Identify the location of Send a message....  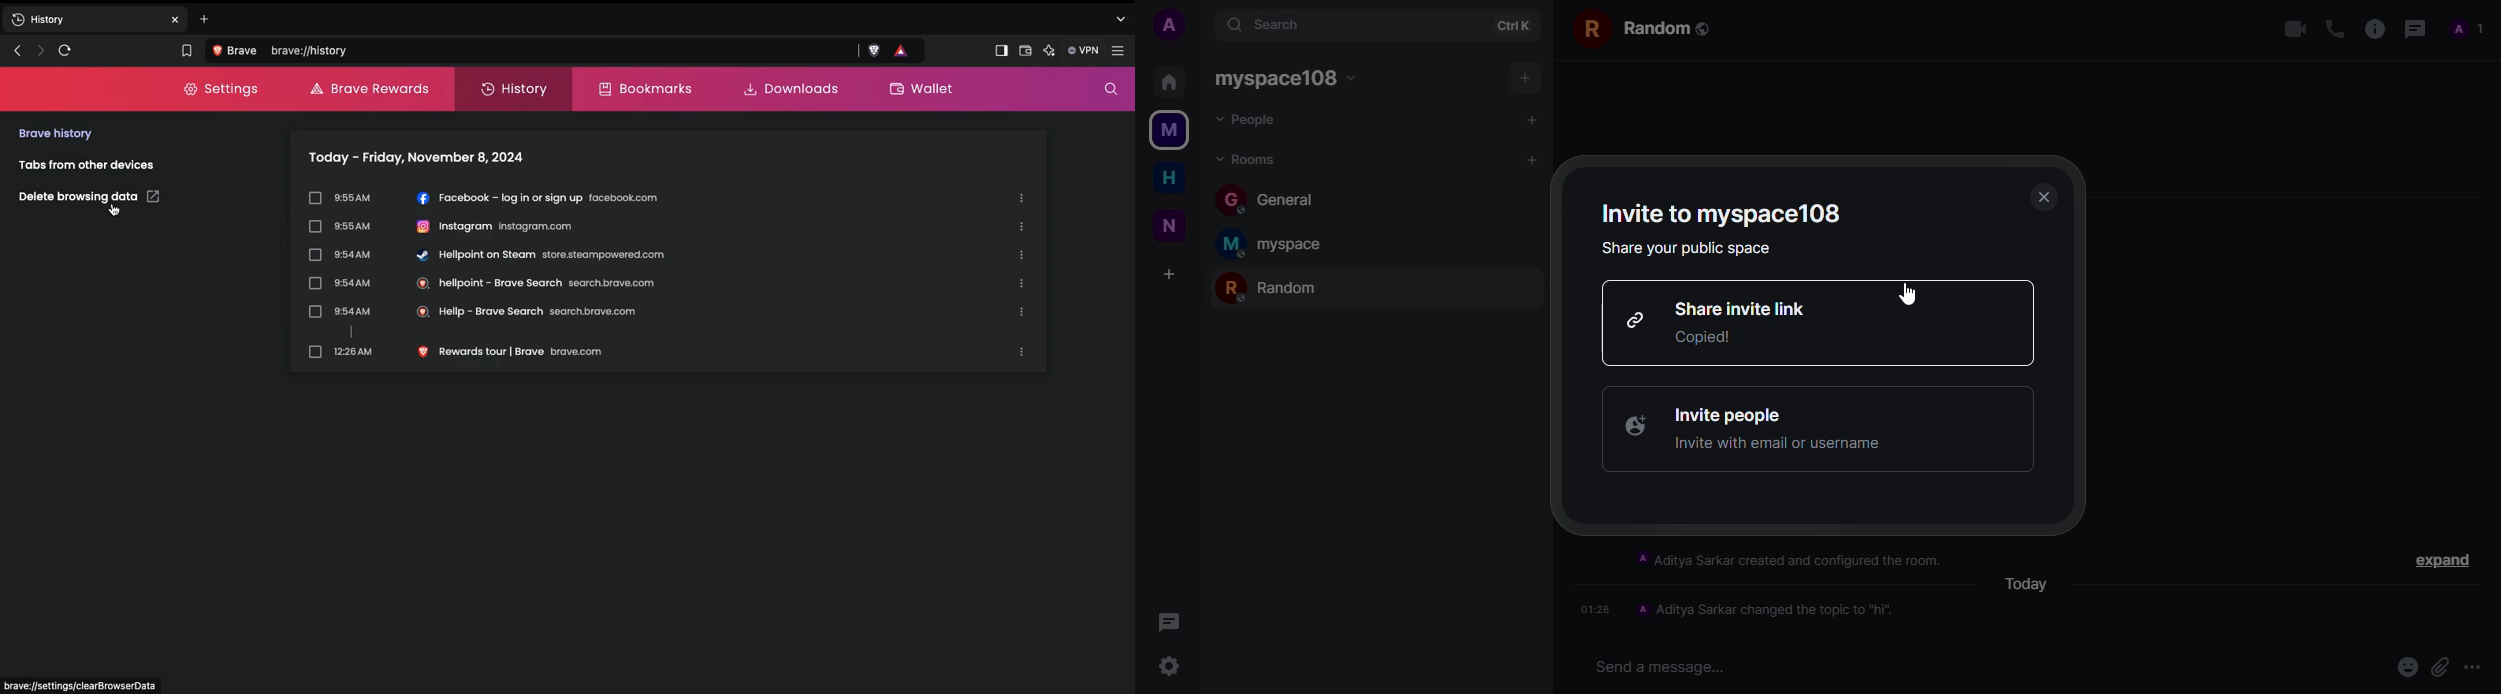
(1662, 665).